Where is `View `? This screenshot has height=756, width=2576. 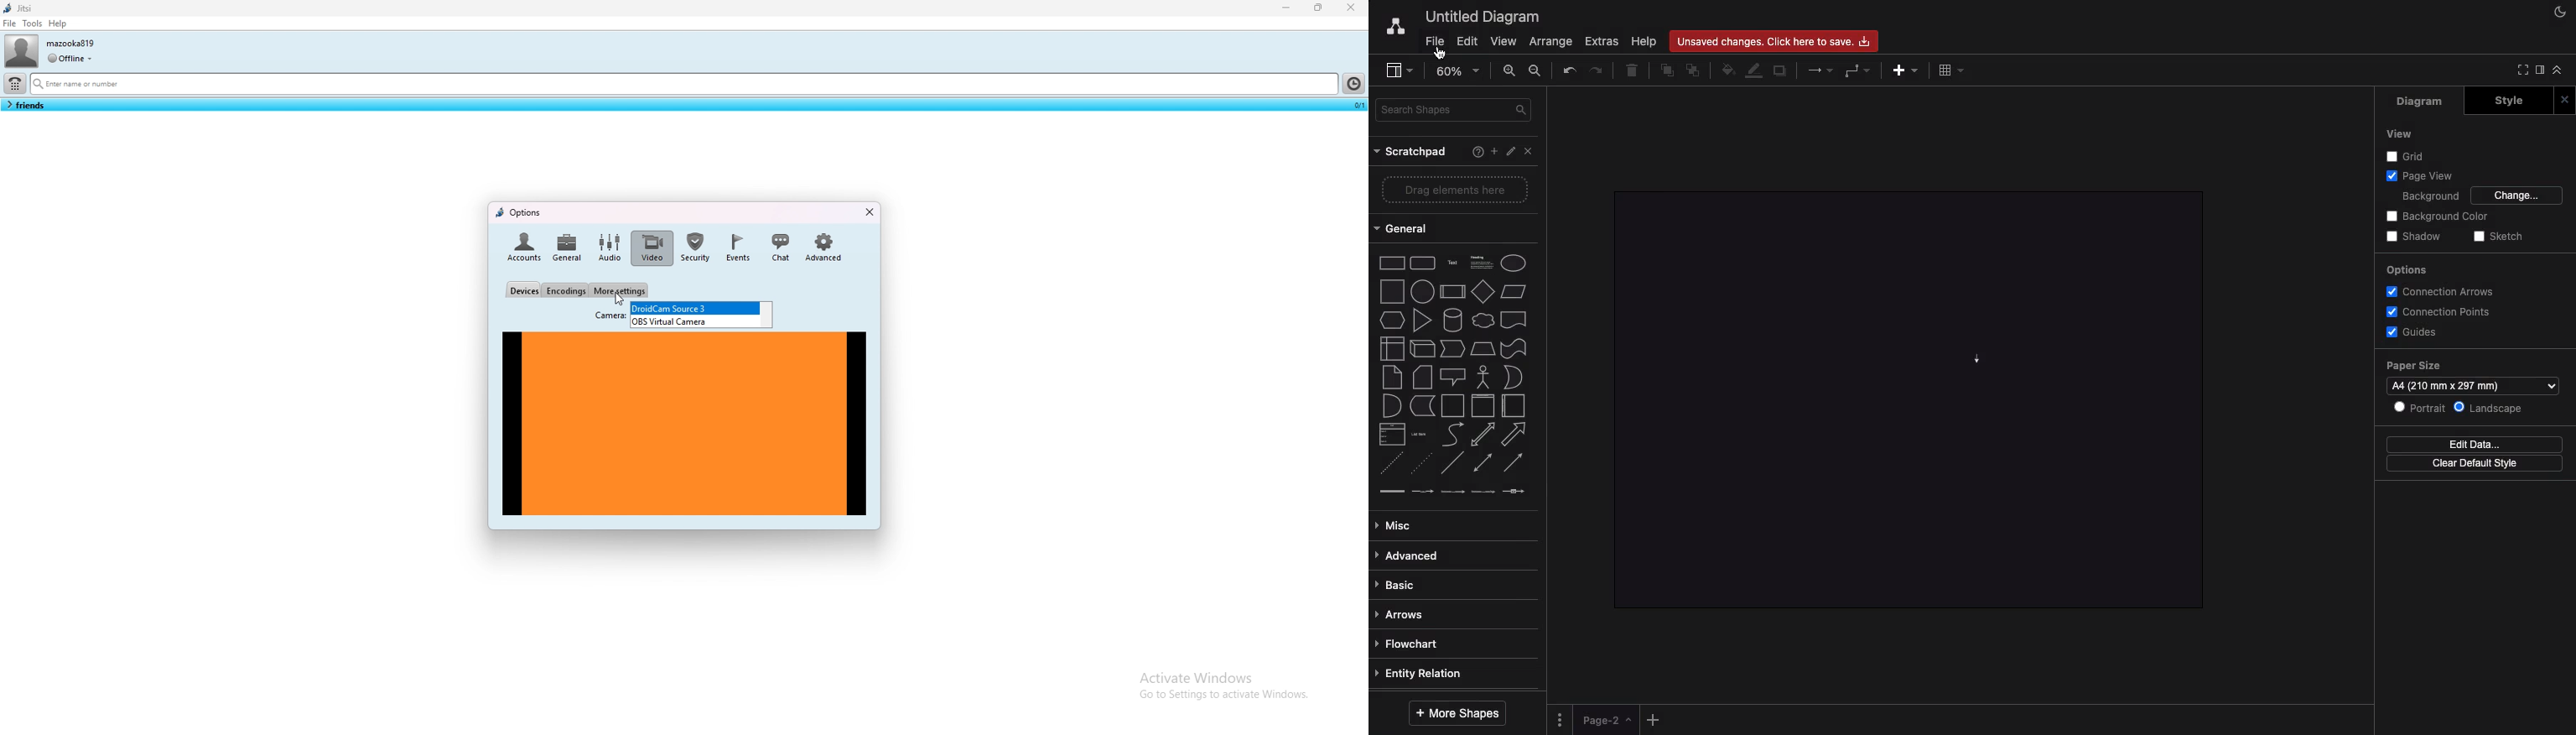
View  is located at coordinates (2398, 134).